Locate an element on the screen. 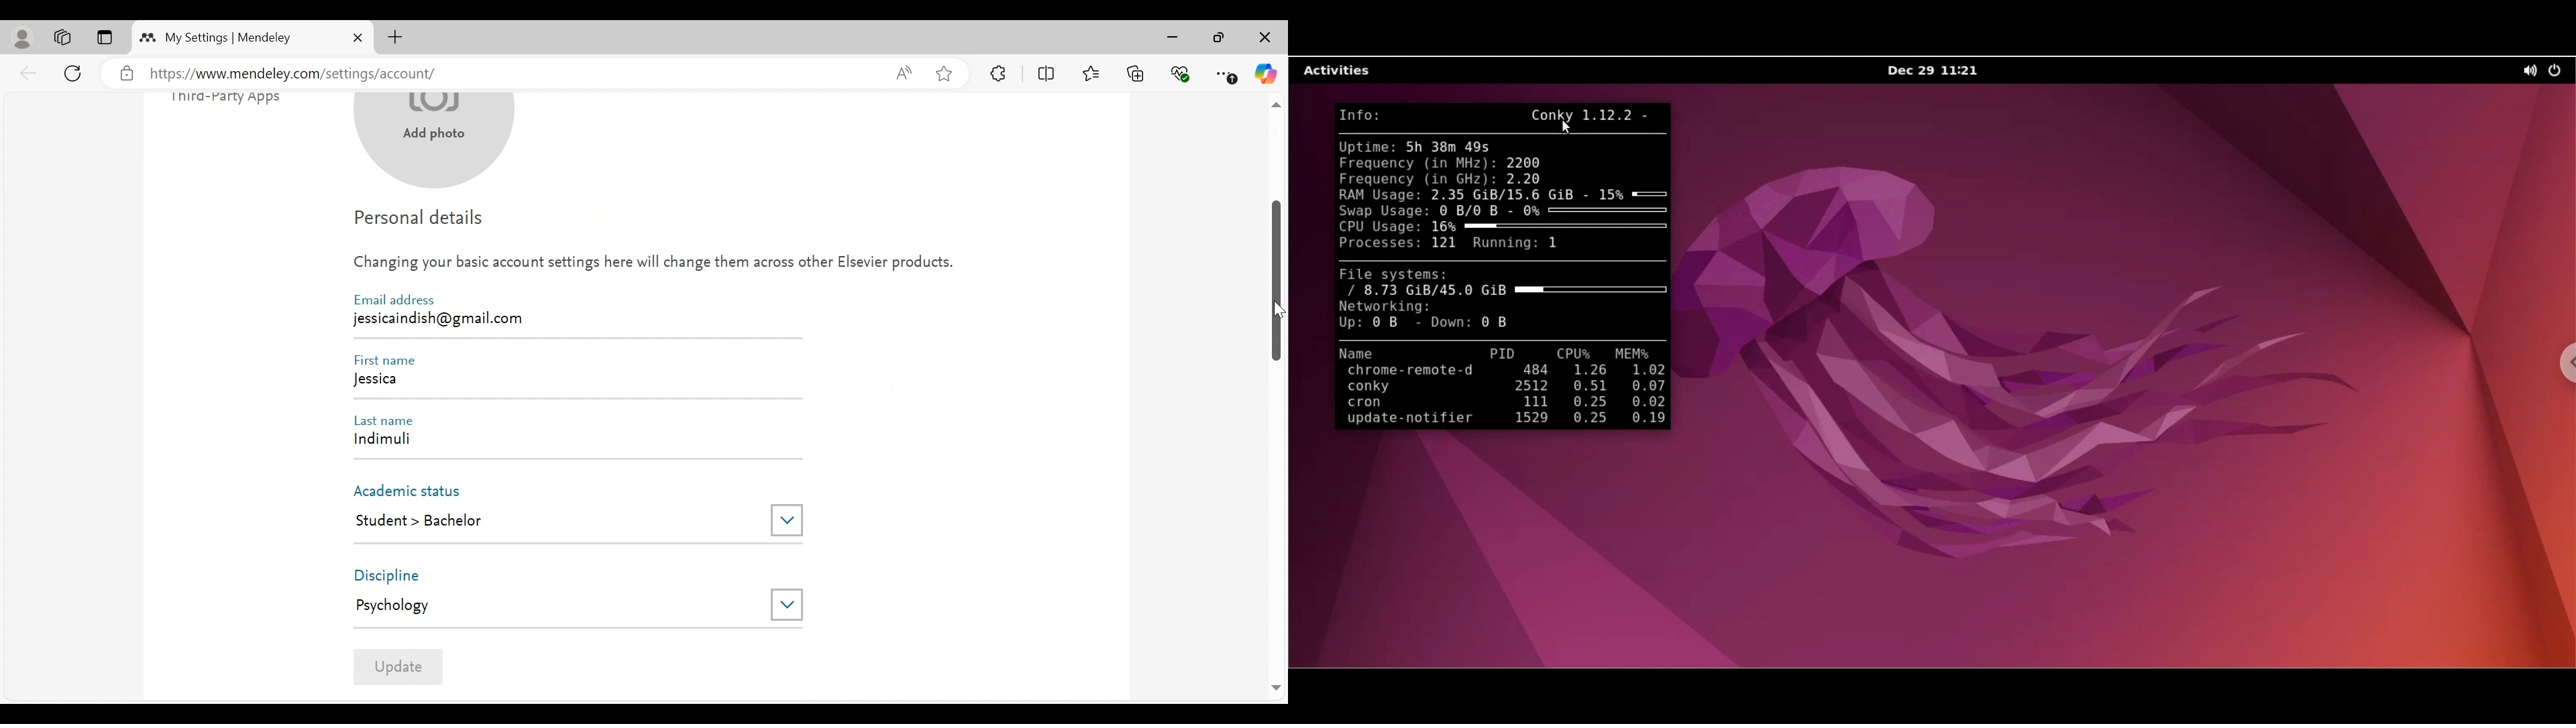  Maximize is located at coordinates (1219, 39).